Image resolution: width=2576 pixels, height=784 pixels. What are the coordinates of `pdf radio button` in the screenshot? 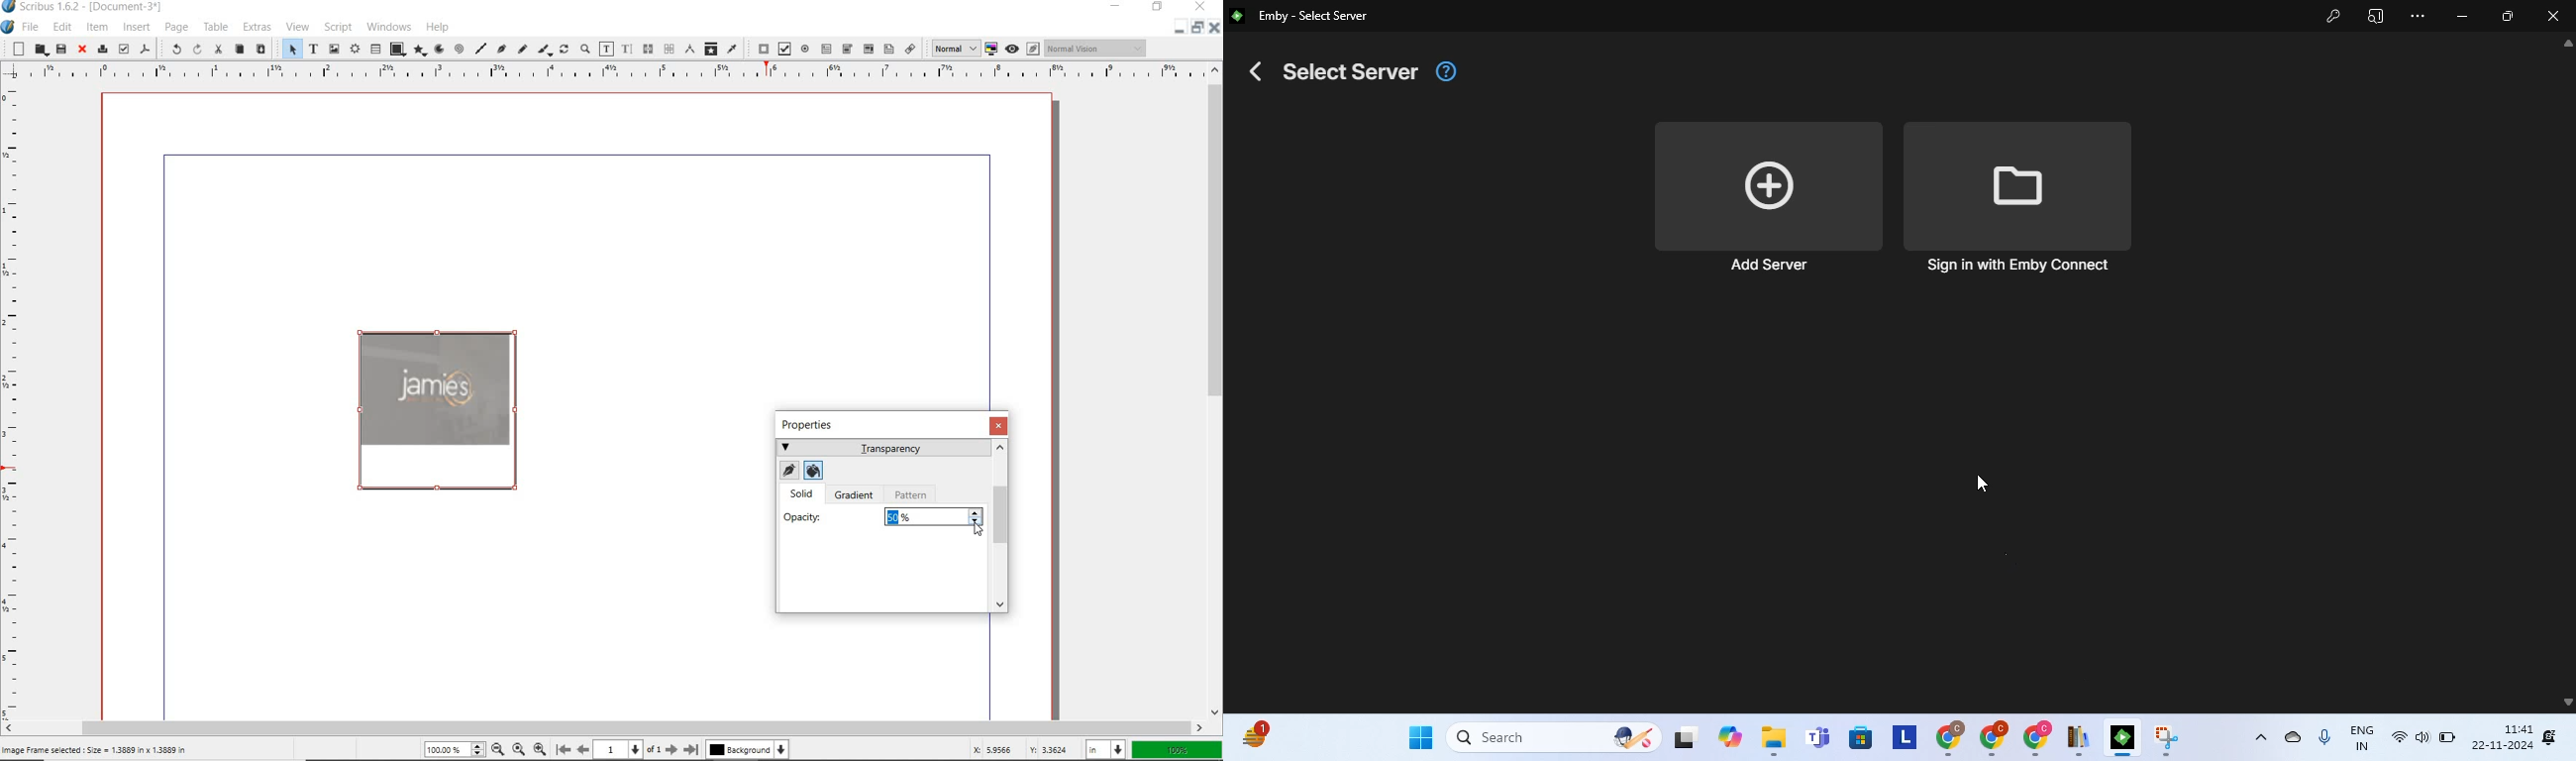 It's located at (807, 49).